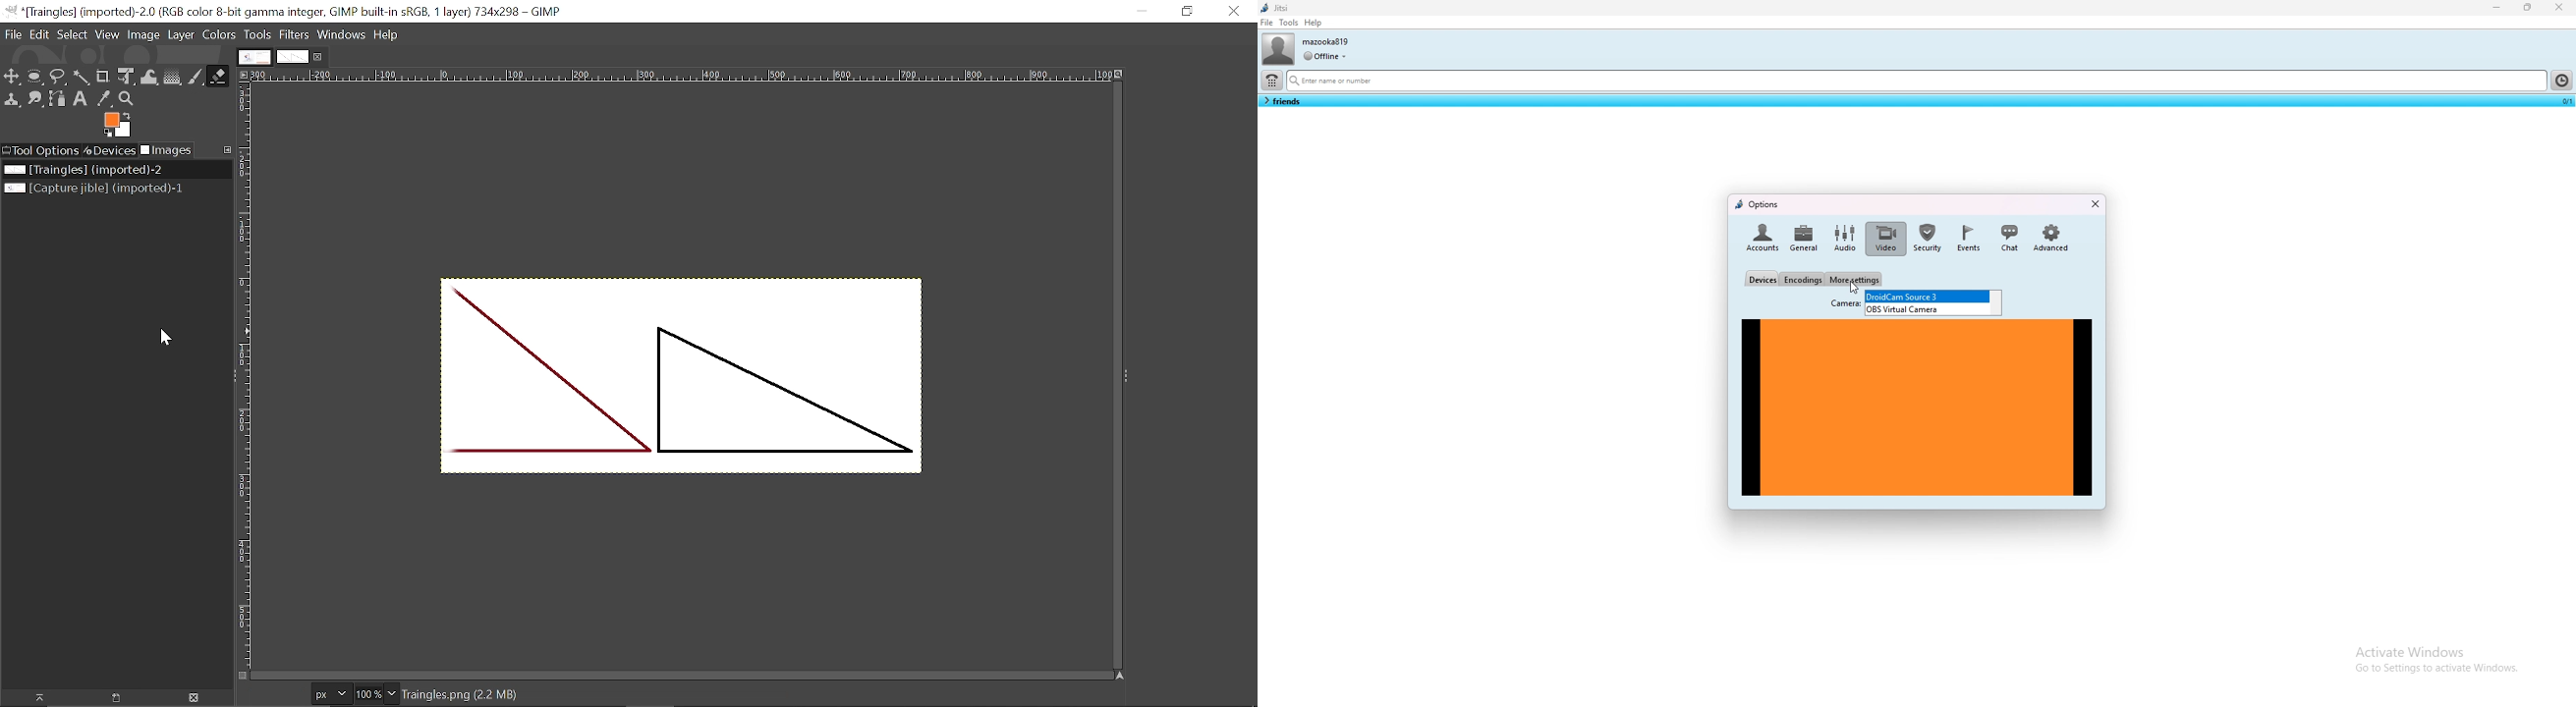 The width and height of the screenshot is (2576, 728). Describe the element at coordinates (1761, 239) in the screenshot. I see `accounts` at that location.